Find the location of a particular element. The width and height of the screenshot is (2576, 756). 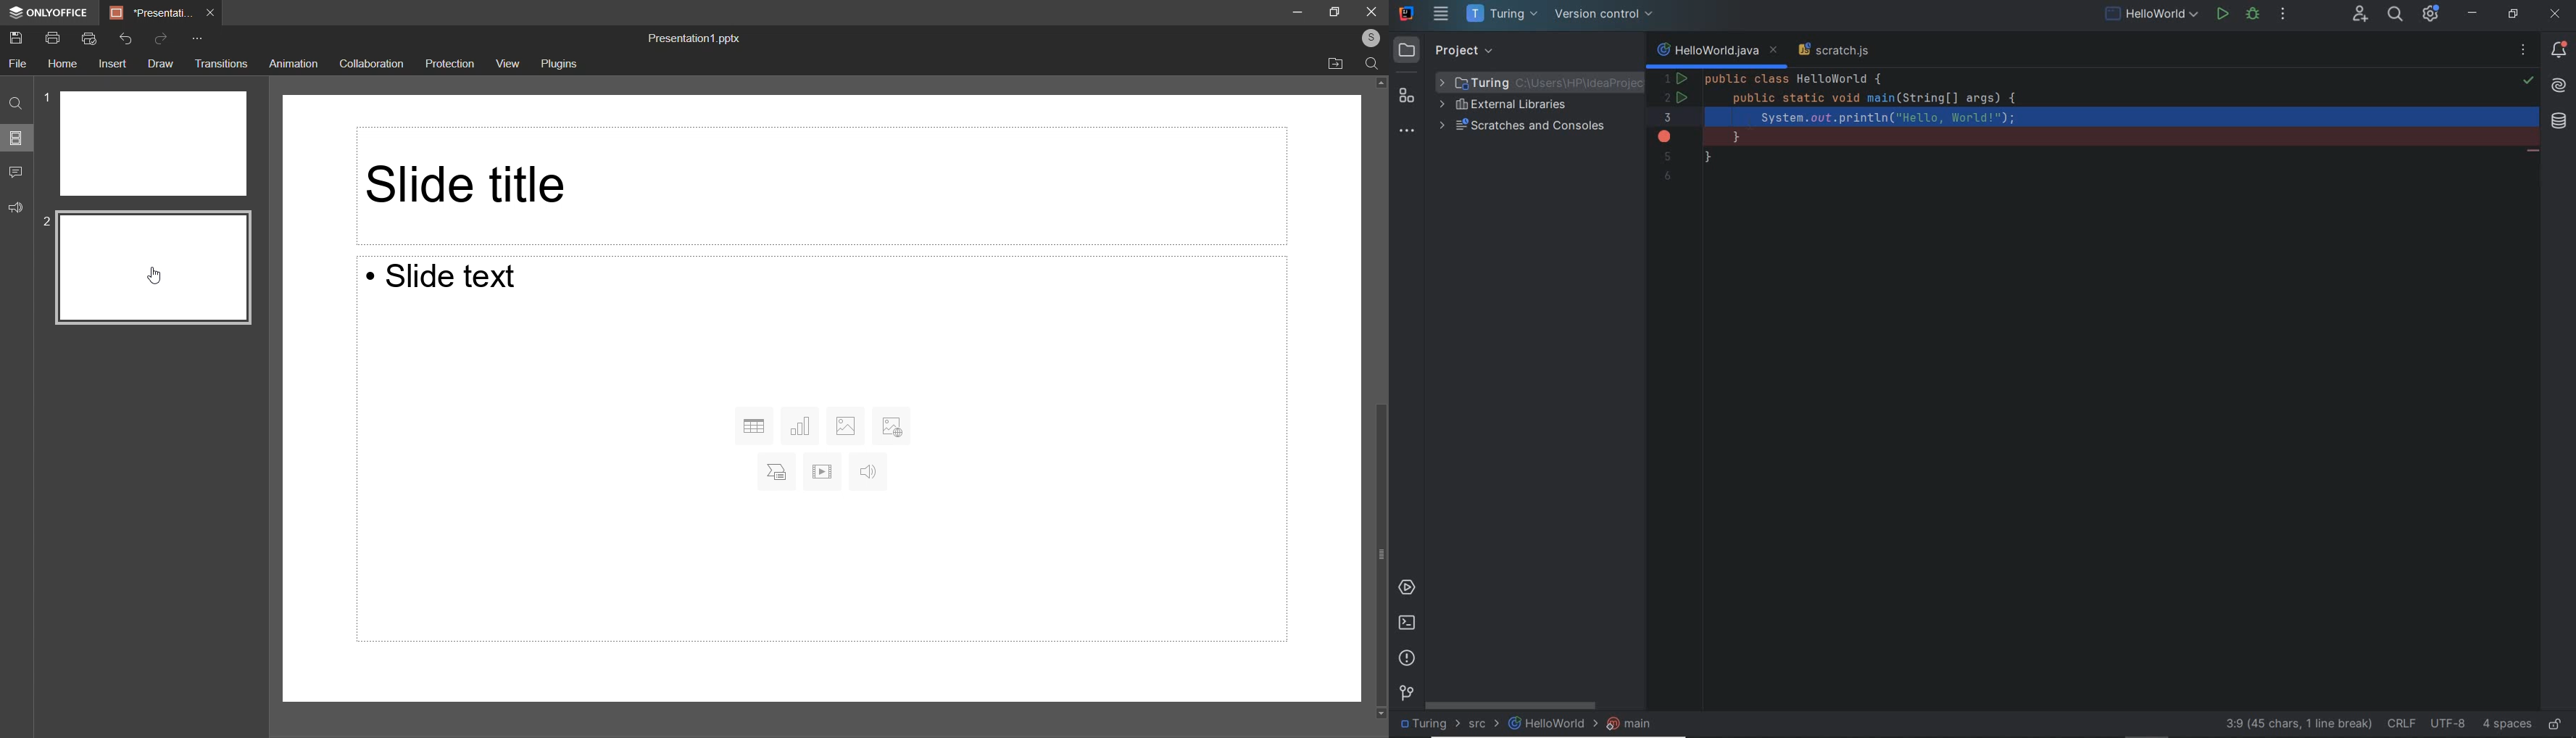

Find is located at coordinates (1374, 65).